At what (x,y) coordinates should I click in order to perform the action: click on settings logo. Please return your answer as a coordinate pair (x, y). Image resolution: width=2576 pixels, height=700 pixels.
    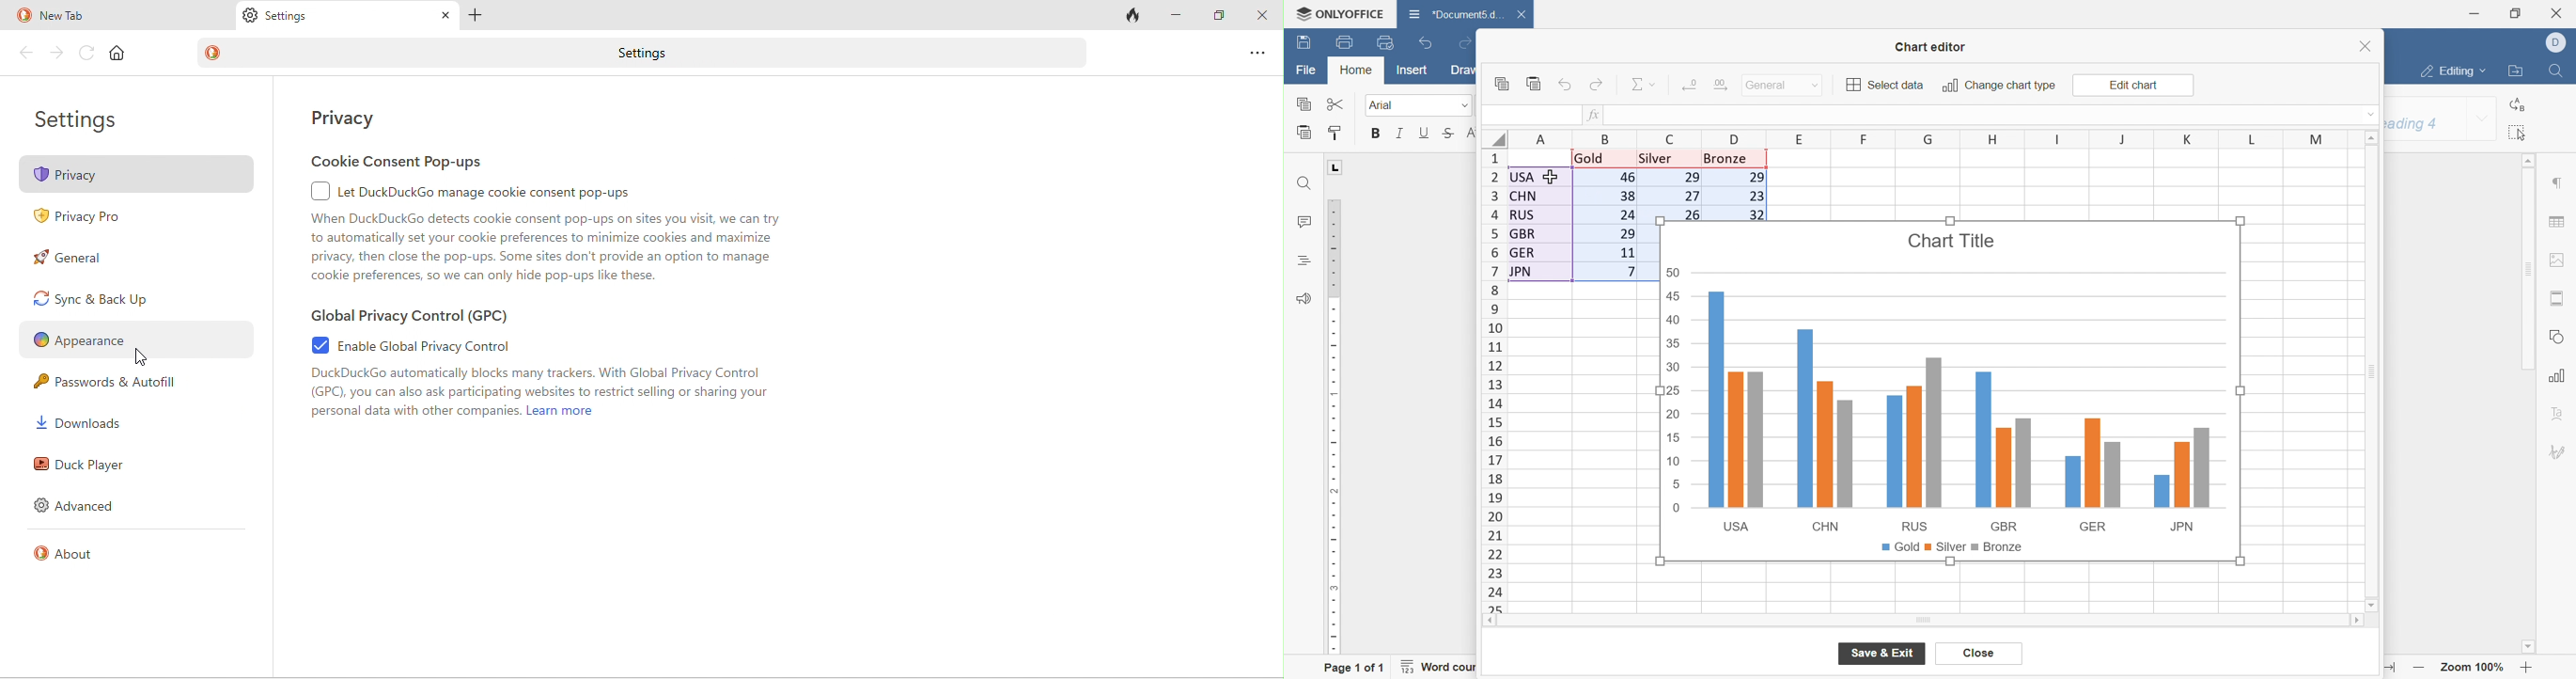
    Looking at the image, I should click on (250, 18).